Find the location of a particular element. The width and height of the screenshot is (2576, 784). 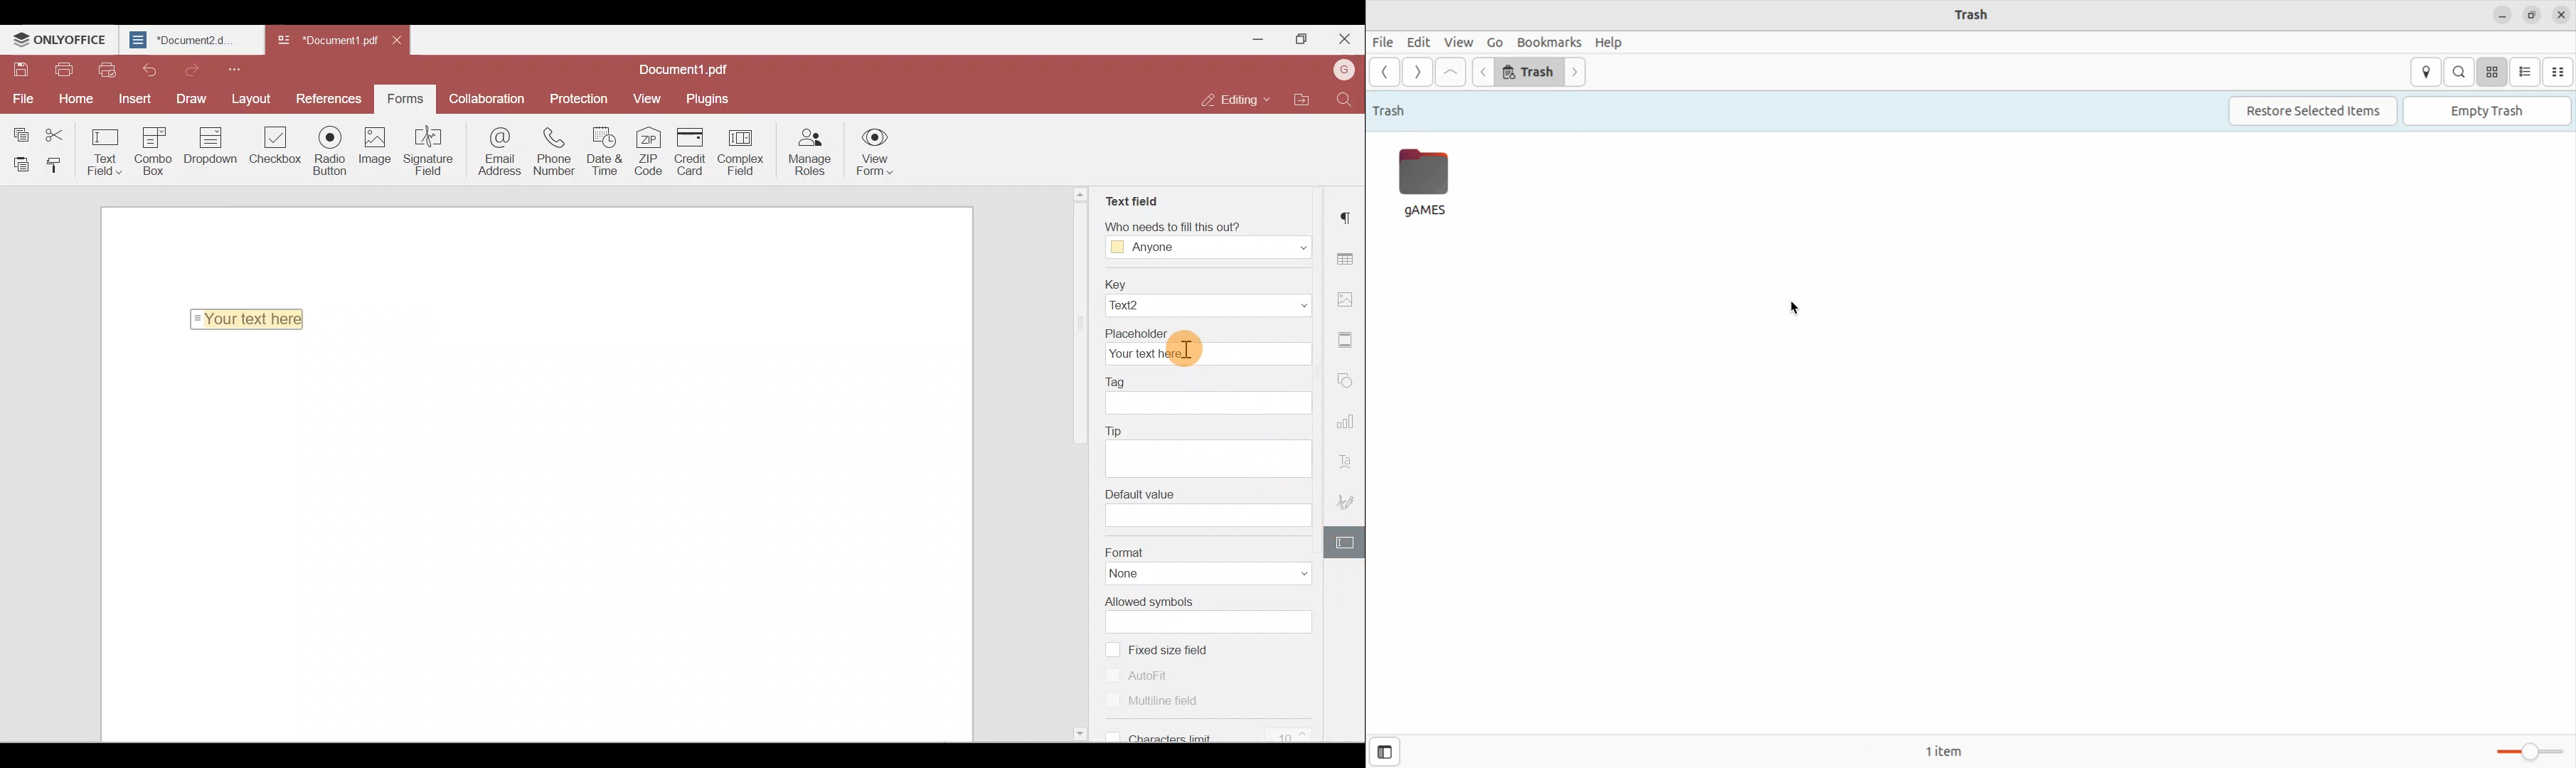

Dropdown is located at coordinates (1274, 306).